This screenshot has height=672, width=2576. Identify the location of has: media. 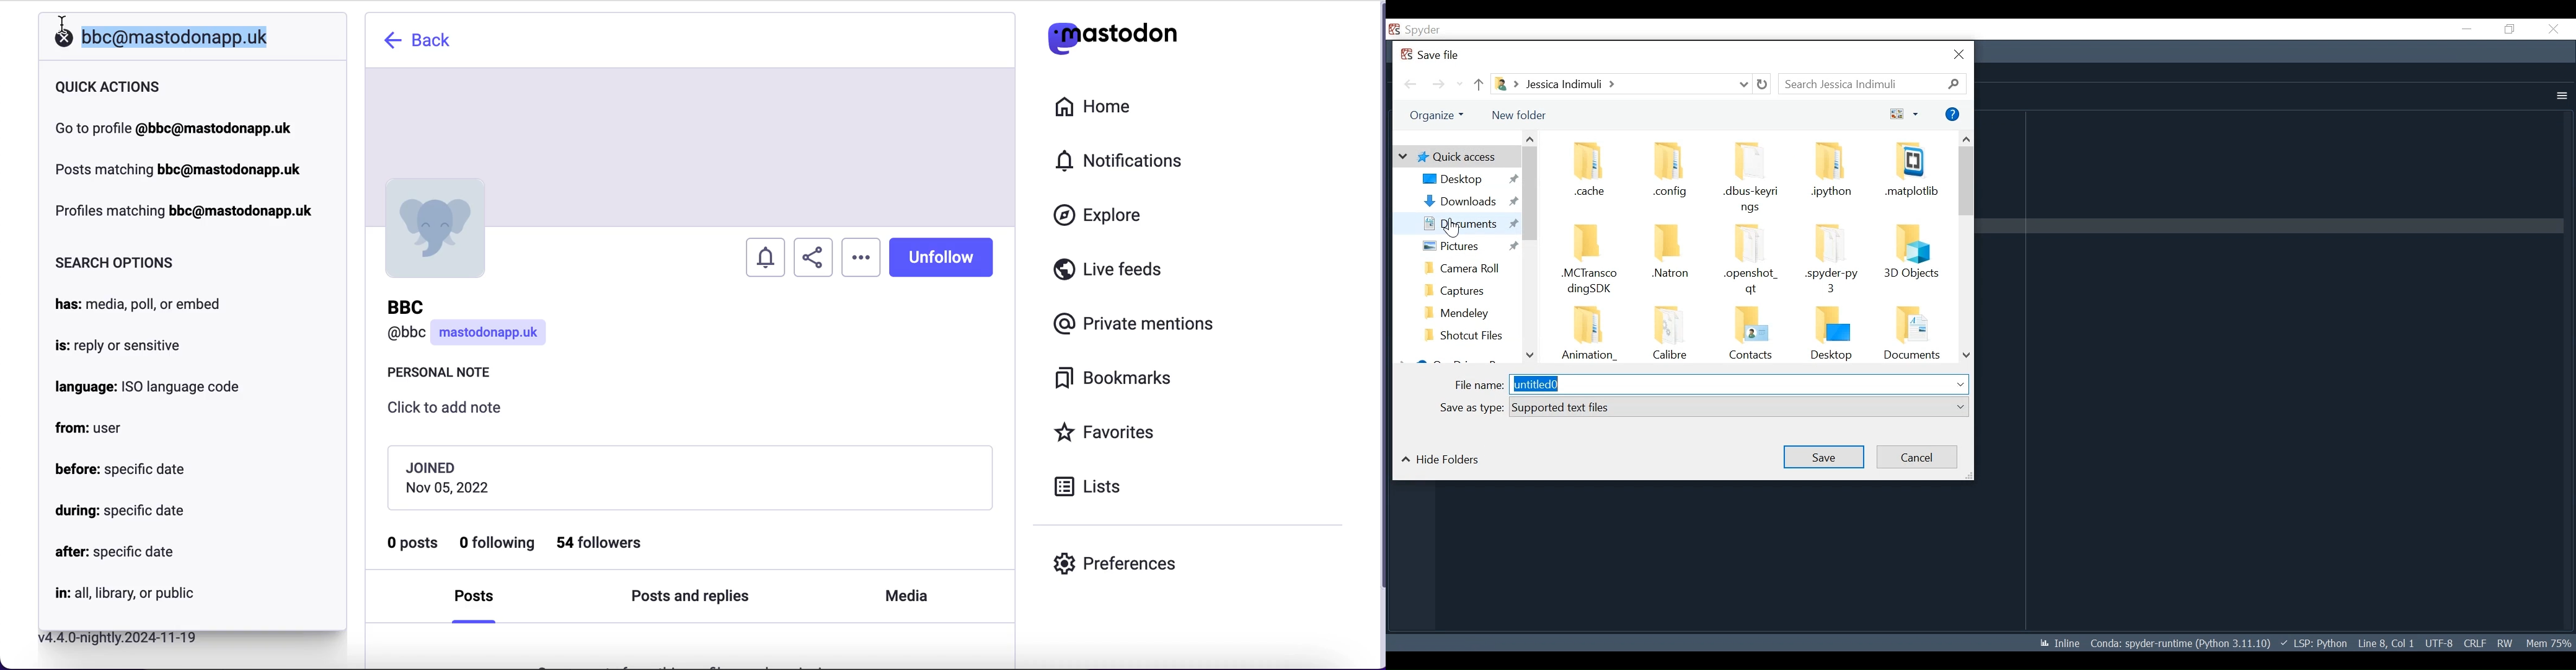
(144, 305).